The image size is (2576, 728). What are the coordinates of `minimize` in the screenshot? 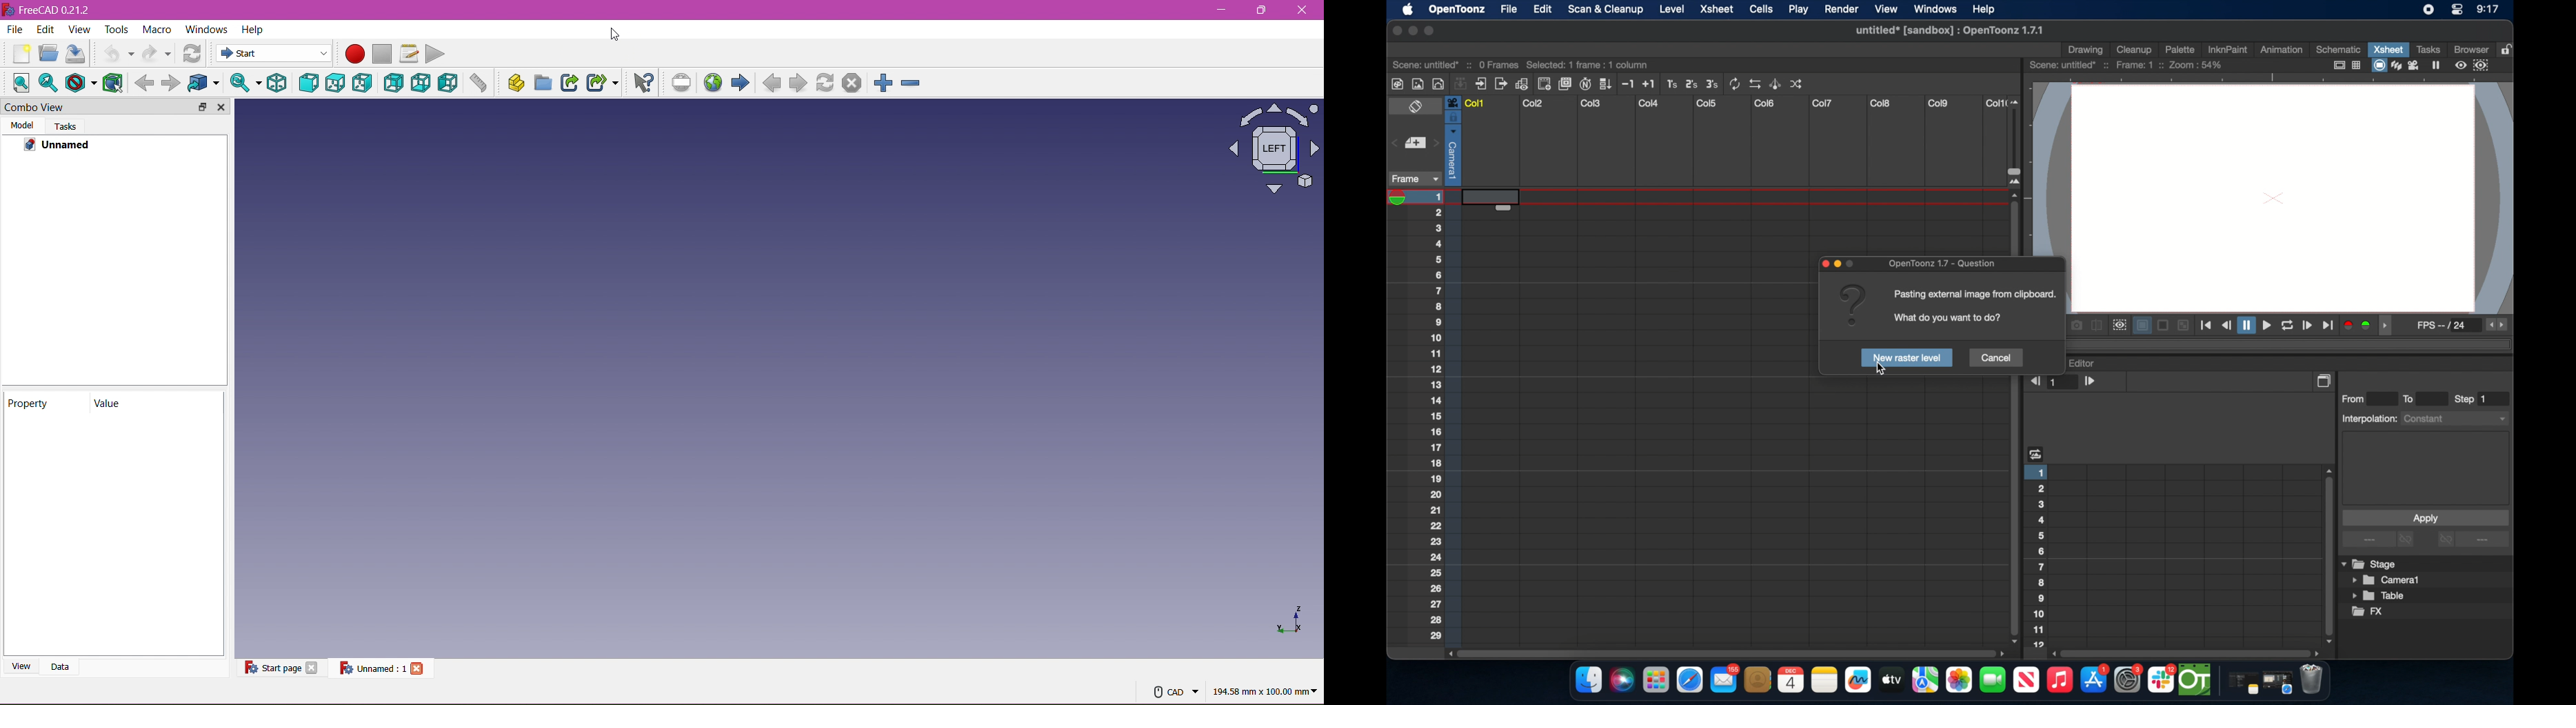 It's located at (1411, 31).